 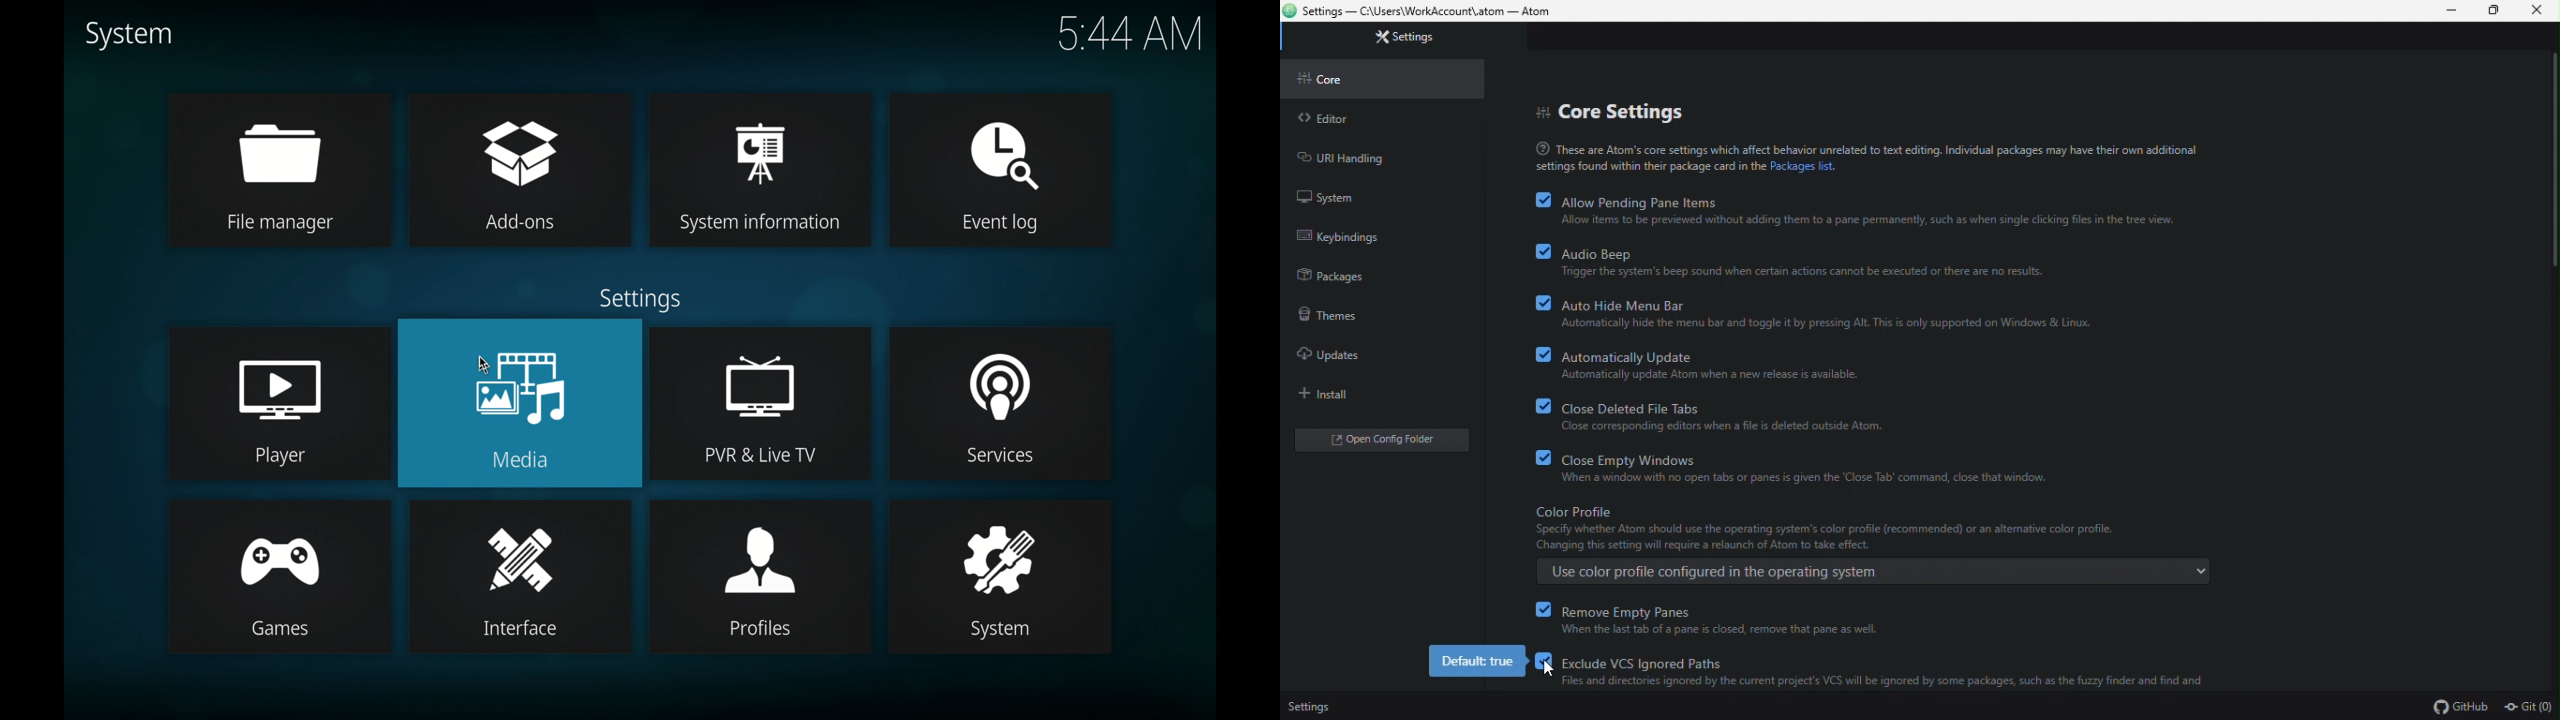 What do you see at coordinates (999, 577) in the screenshot?
I see `system` at bounding box center [999, 577].